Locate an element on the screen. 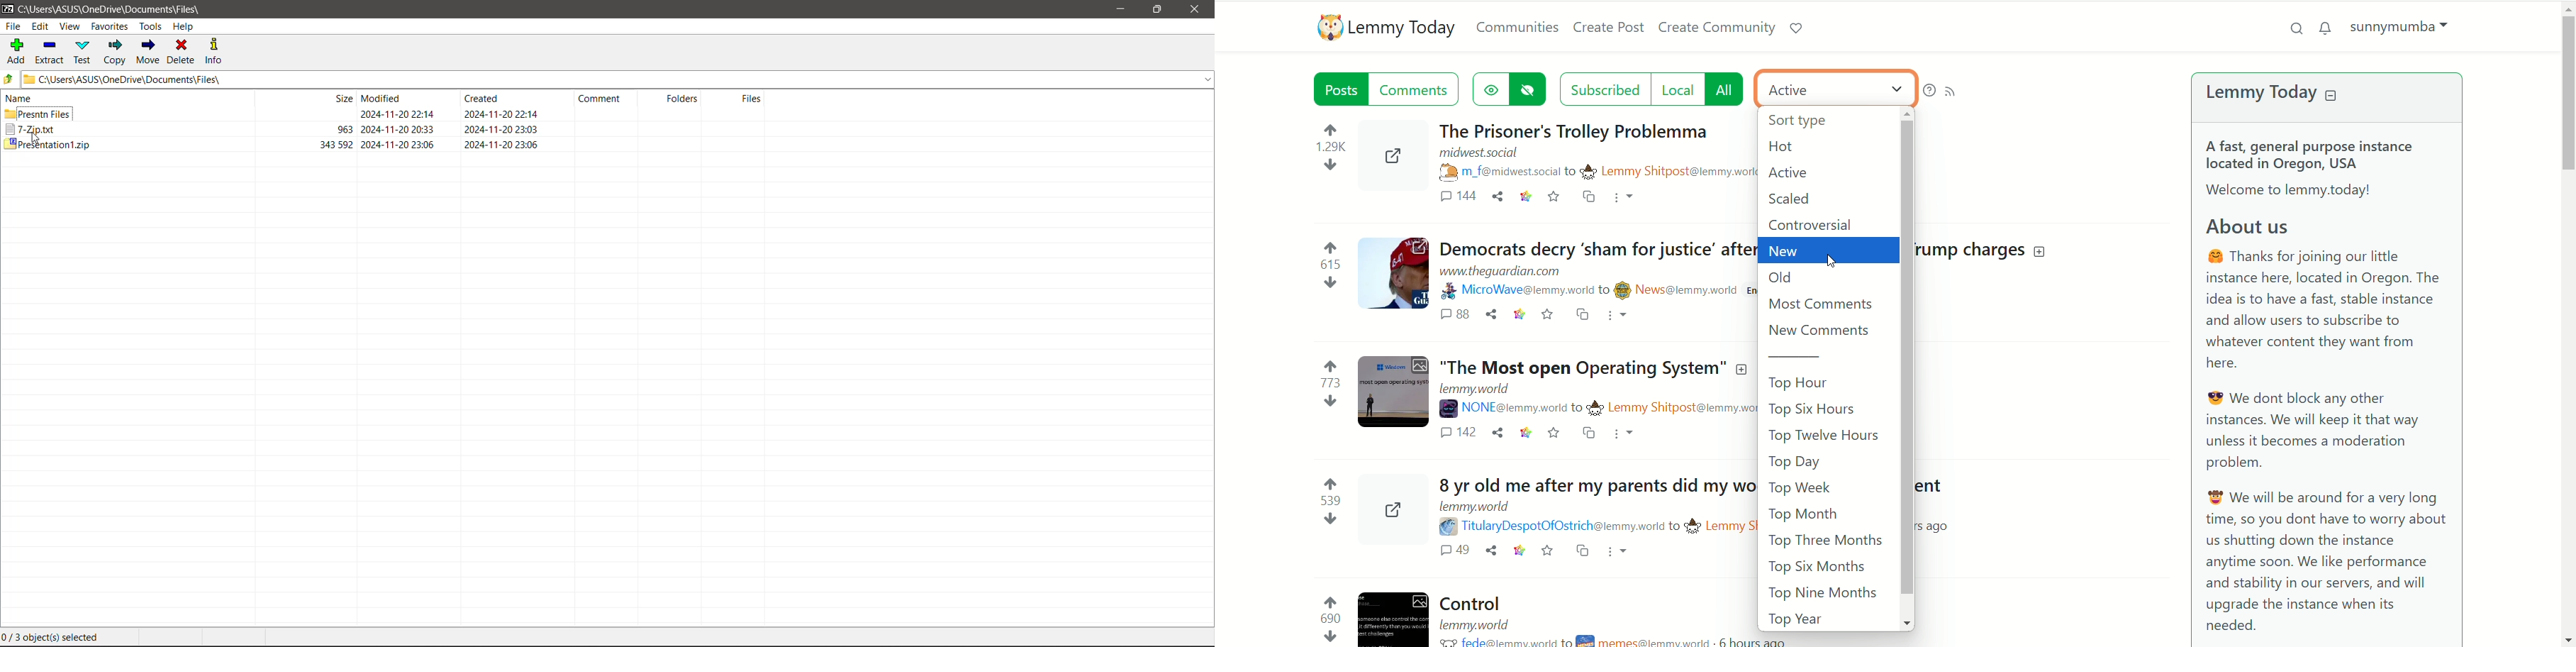  RSS is located at coordinates (1953, 91).